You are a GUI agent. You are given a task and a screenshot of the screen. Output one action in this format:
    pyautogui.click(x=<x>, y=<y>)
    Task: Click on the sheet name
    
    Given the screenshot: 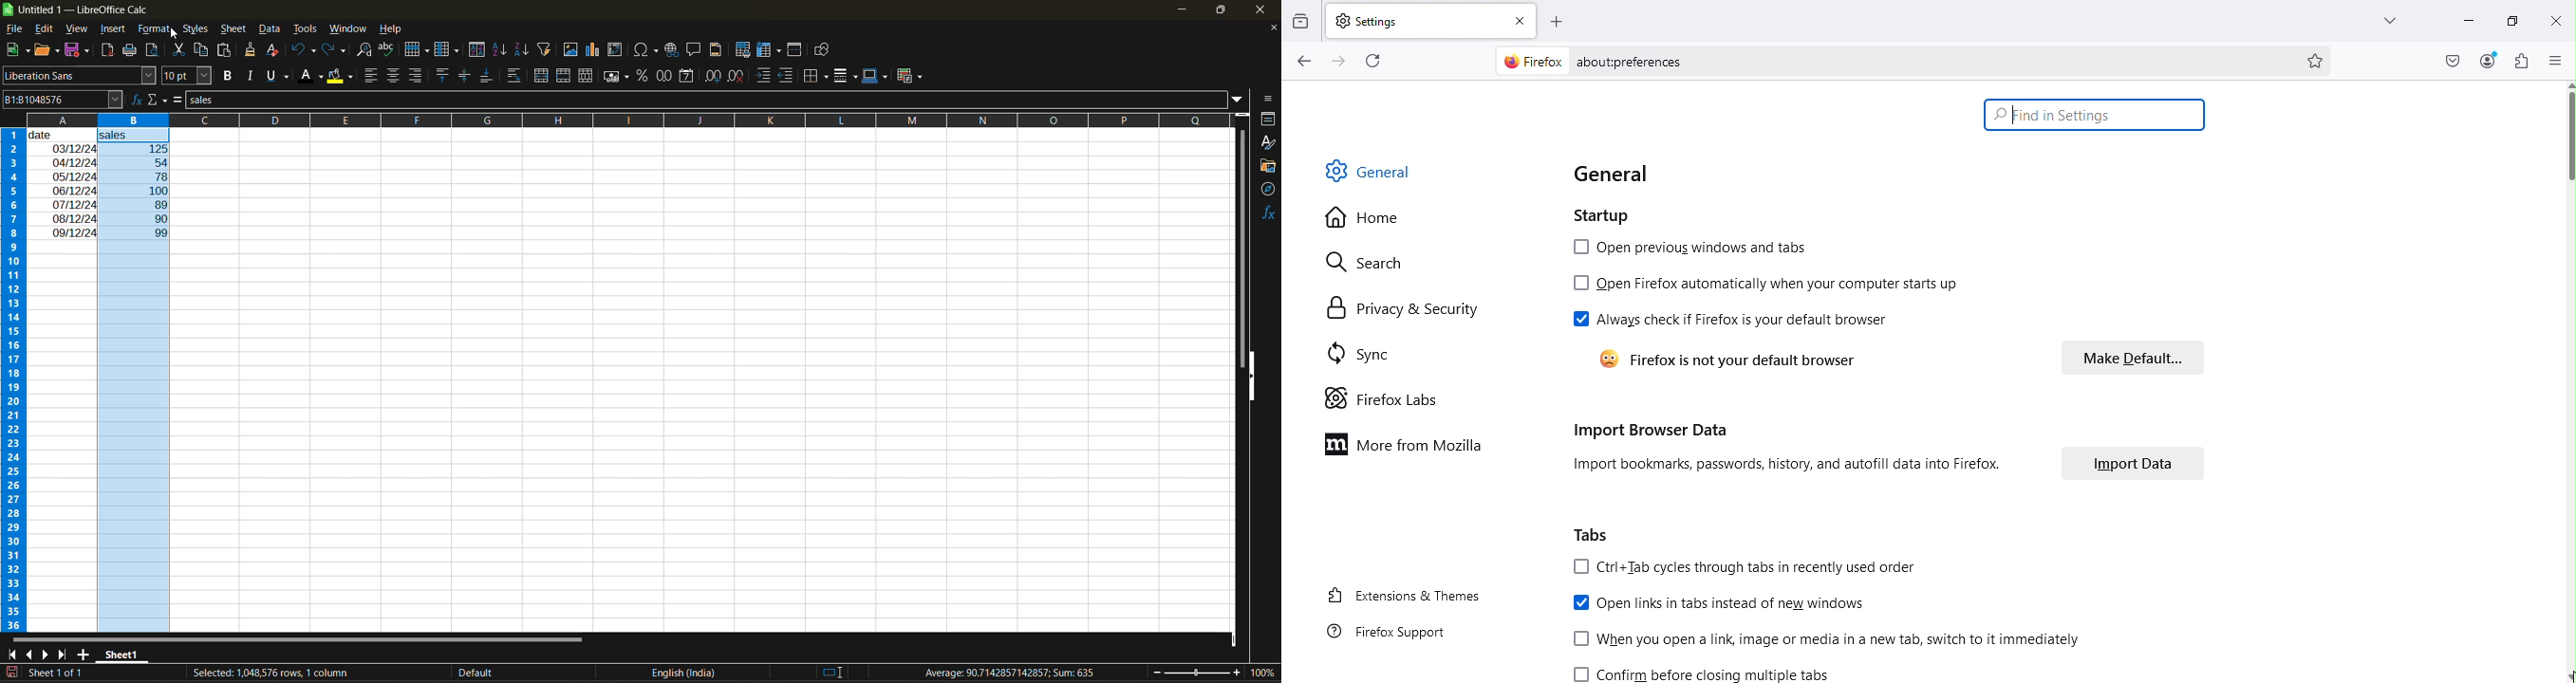 What is the action you would take?
    pyautogui.click(x=120, y=655)
    